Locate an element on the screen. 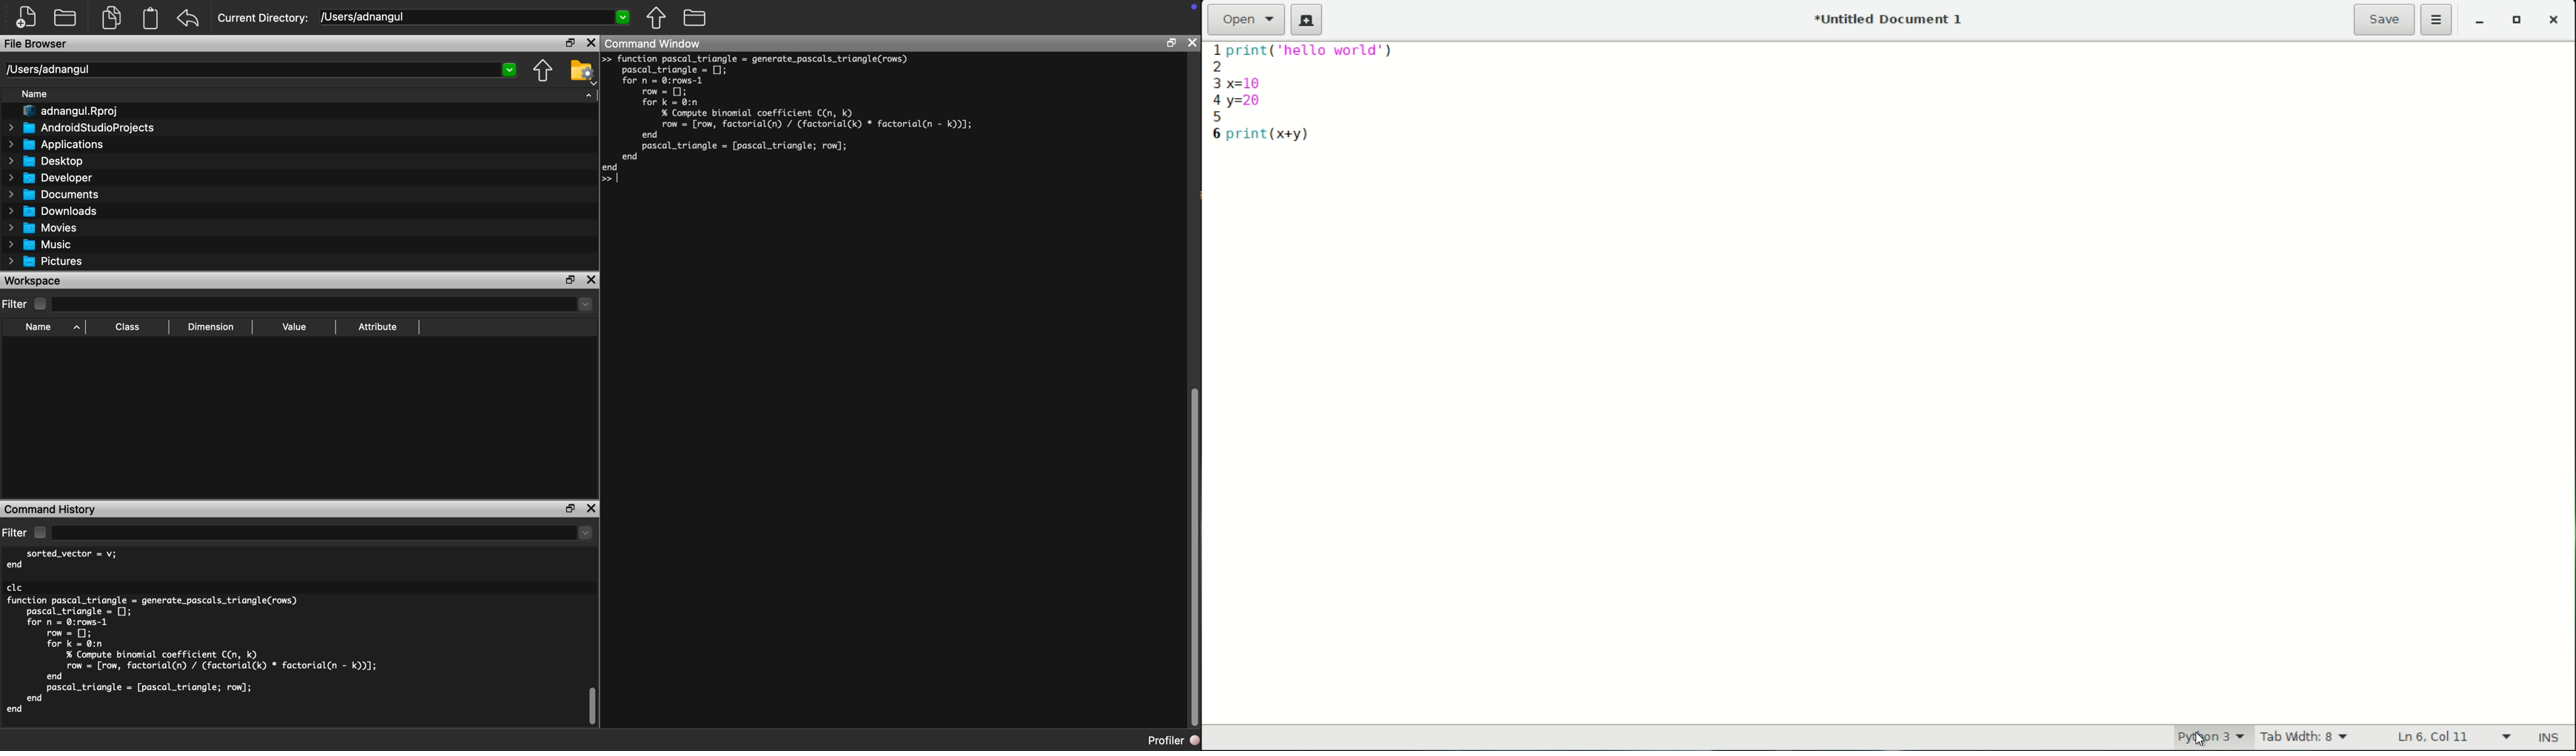  Downloads is located at coordinates (53, 212).